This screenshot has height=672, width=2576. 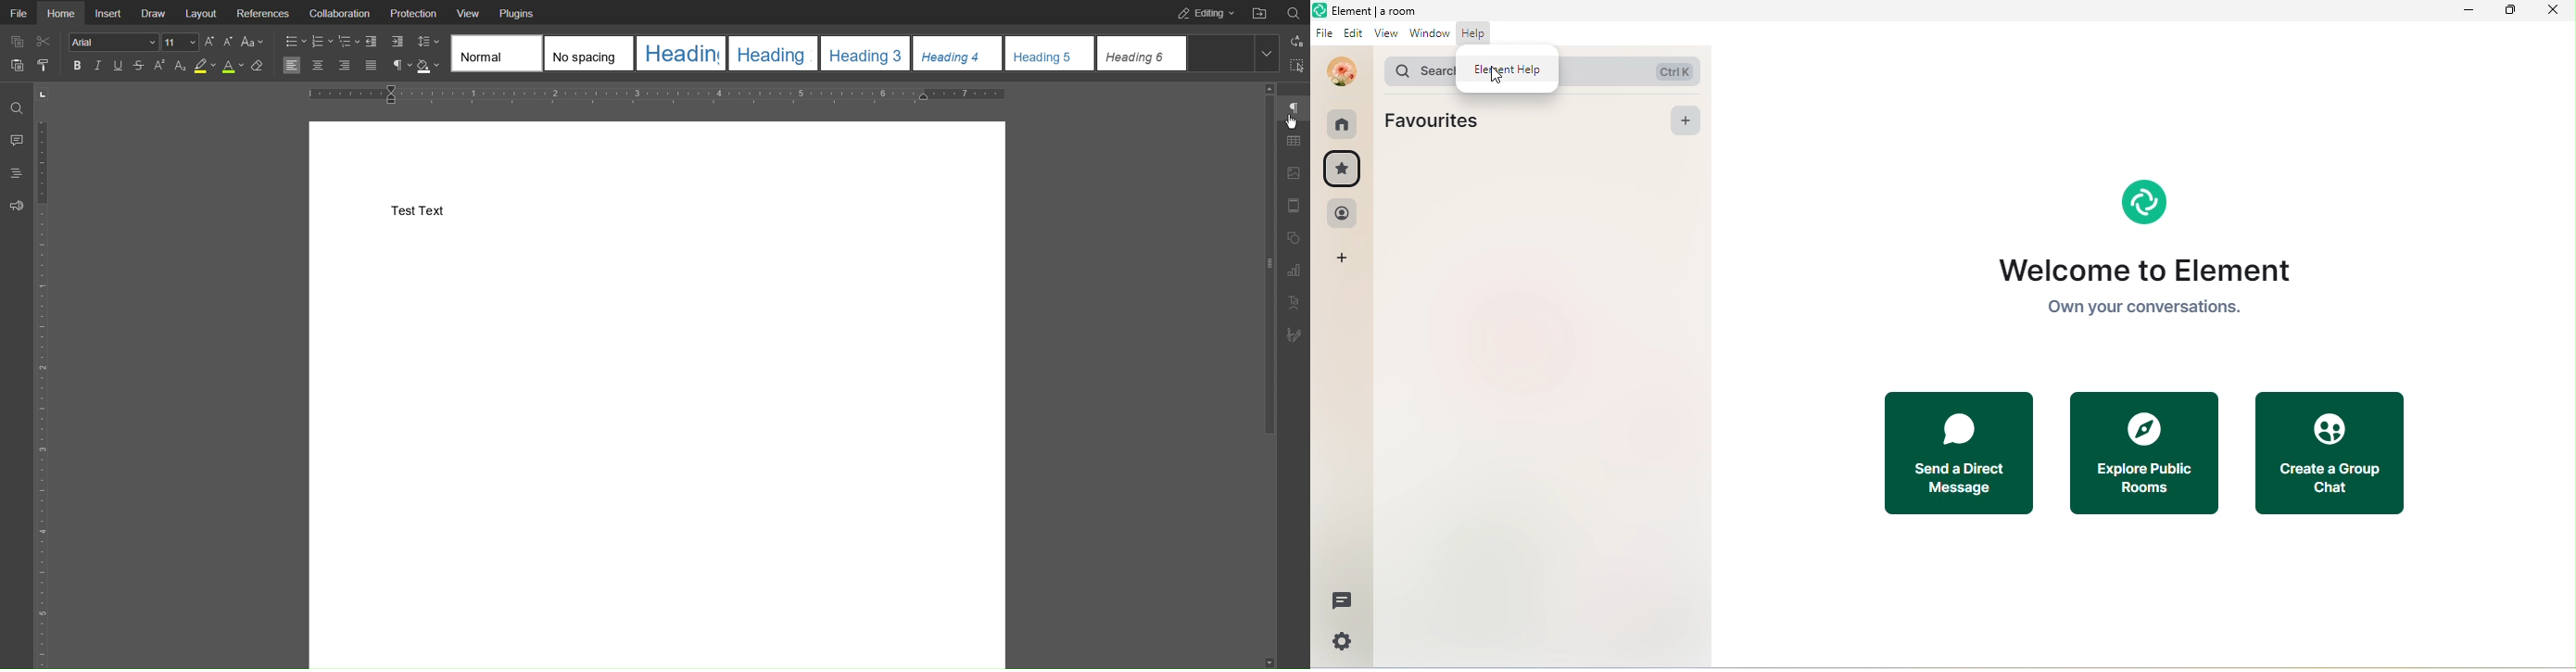 I want to click on add, so click(x=1343, y=262).